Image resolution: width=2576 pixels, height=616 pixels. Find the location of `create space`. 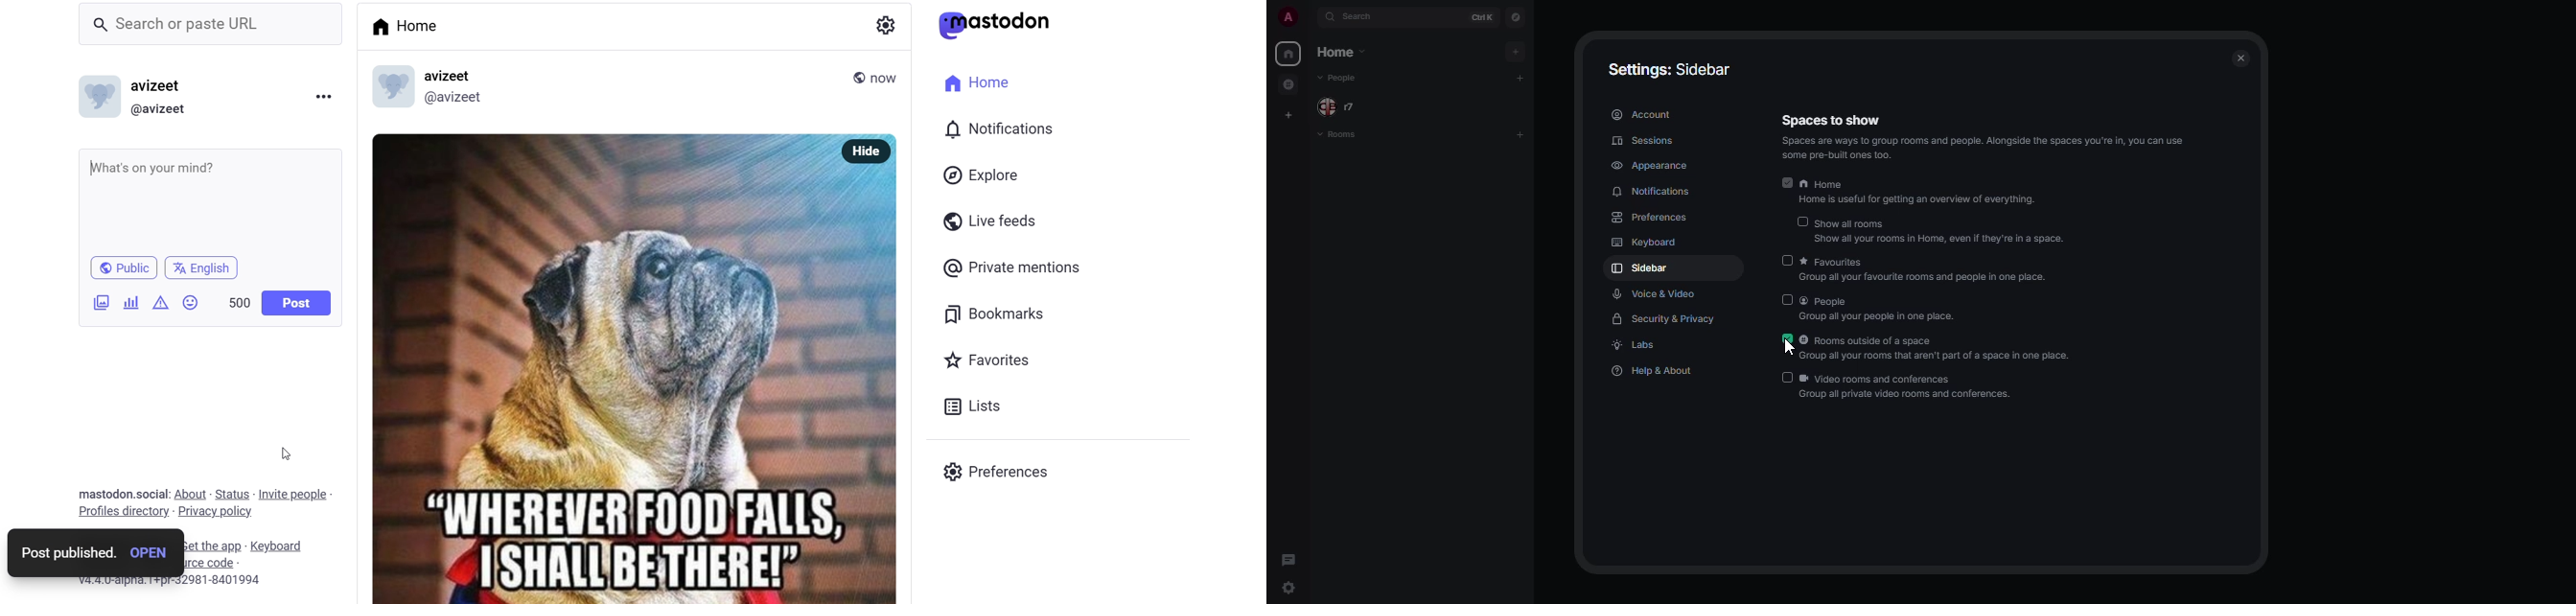

create space is located at coordinates (1288, 115).